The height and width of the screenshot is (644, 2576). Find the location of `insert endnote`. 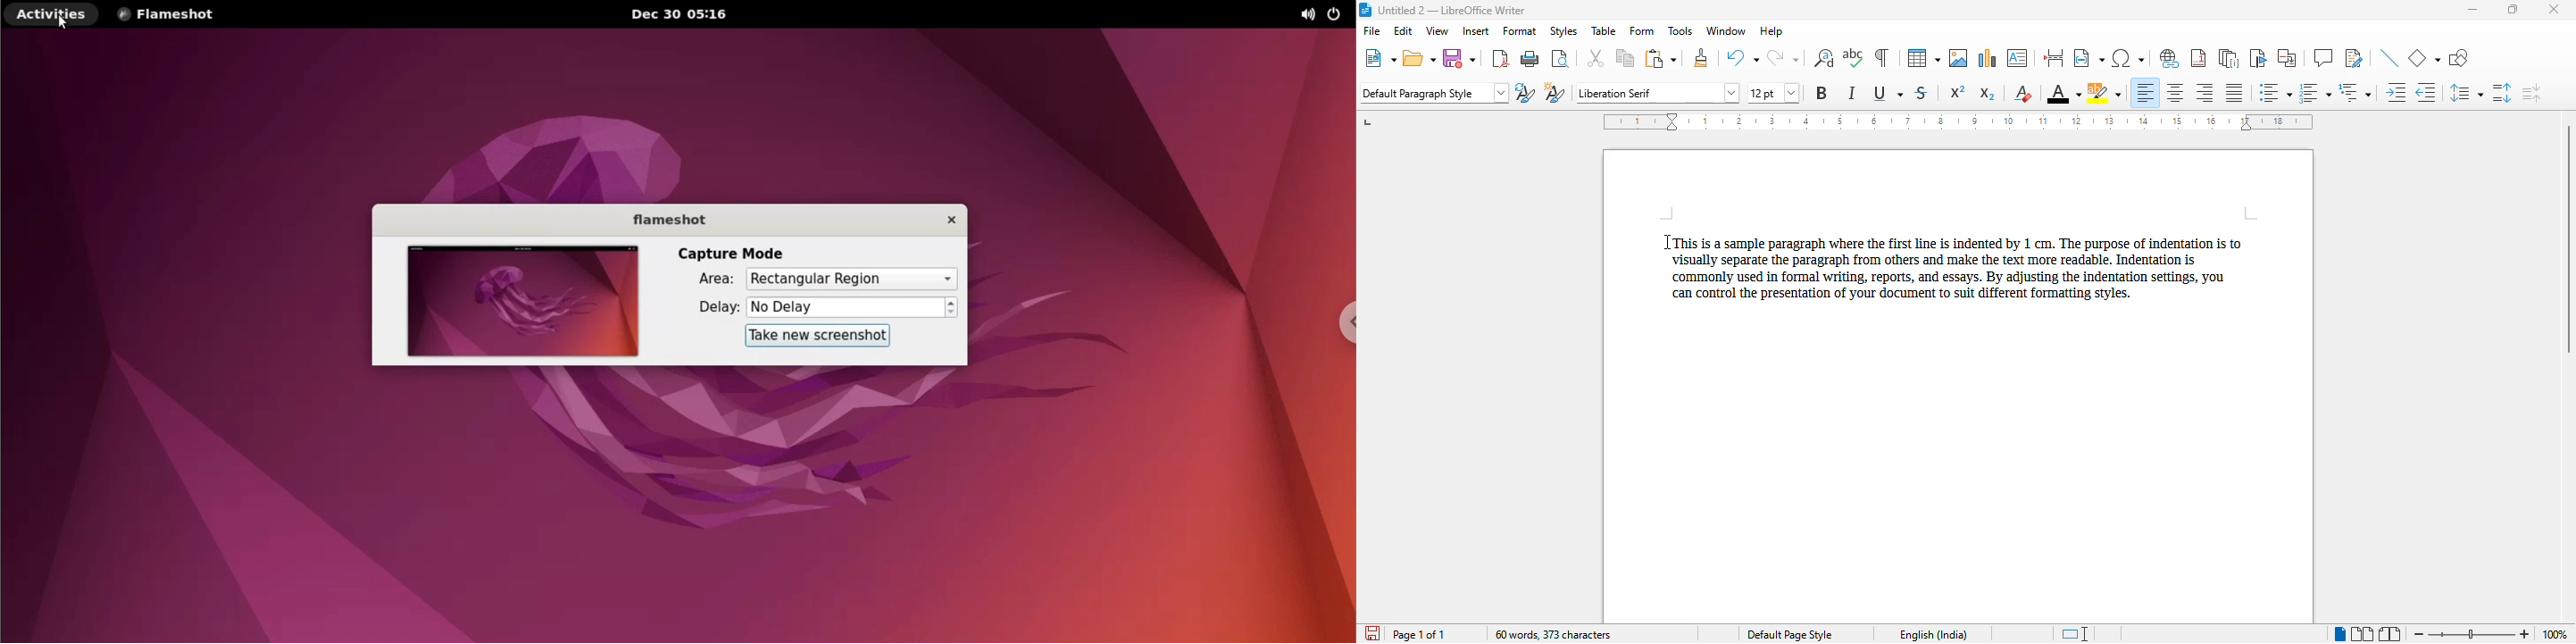

insert endnote is located at coordinates (2230, 58).